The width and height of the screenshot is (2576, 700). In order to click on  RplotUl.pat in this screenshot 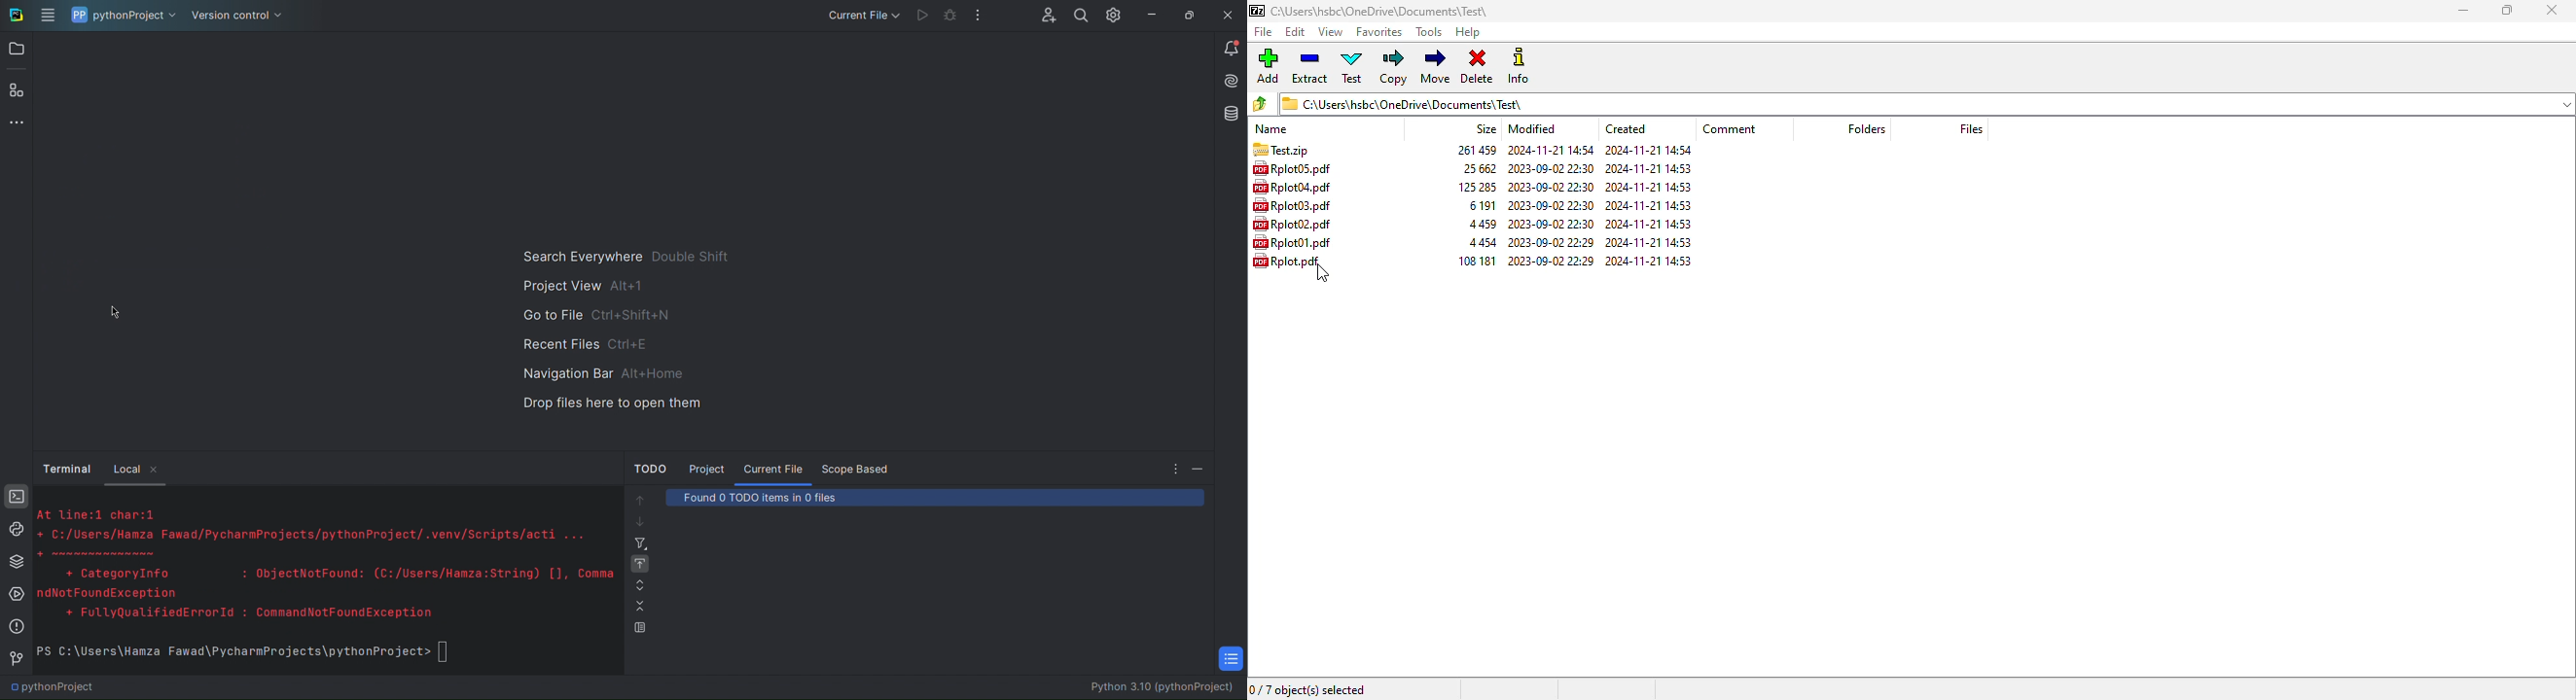, I will do `click(1292, 243)`.